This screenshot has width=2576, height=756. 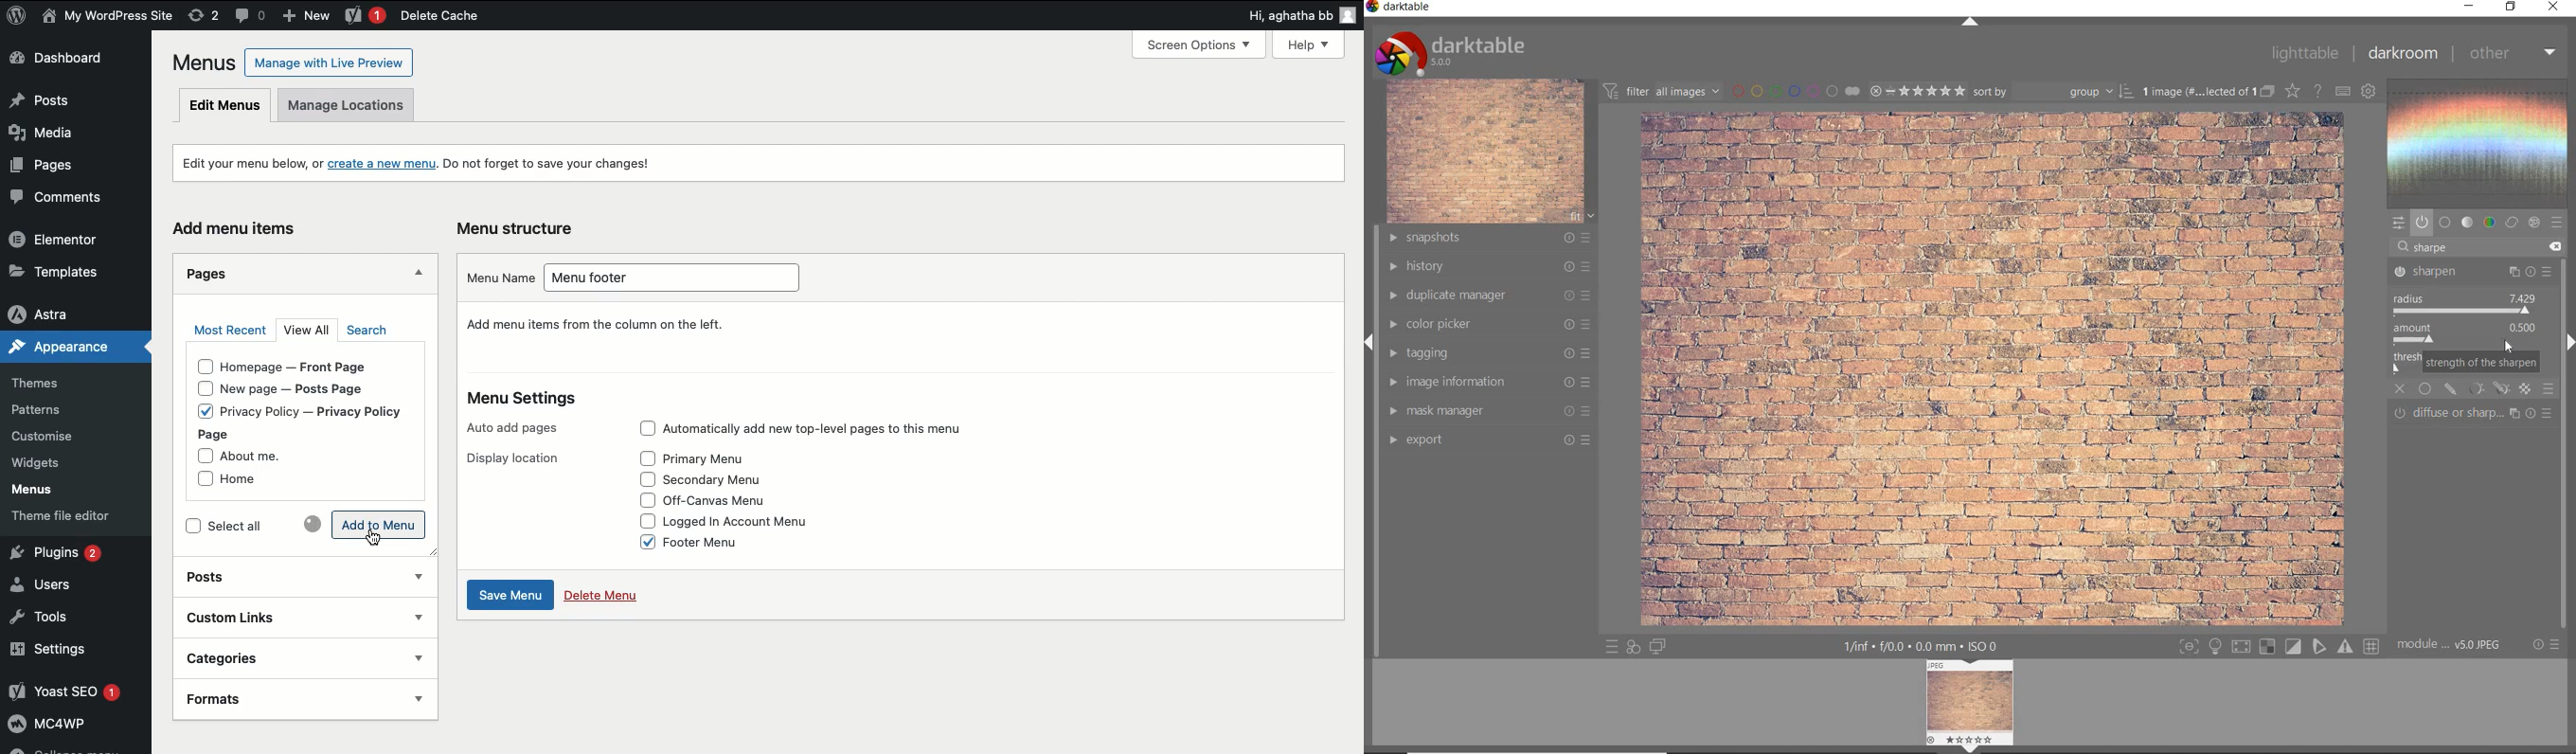 What do you see at coordinates (2427, 389) in the screenshot?
I see `UNIFORMLY` at bounding box center [2427, 389].